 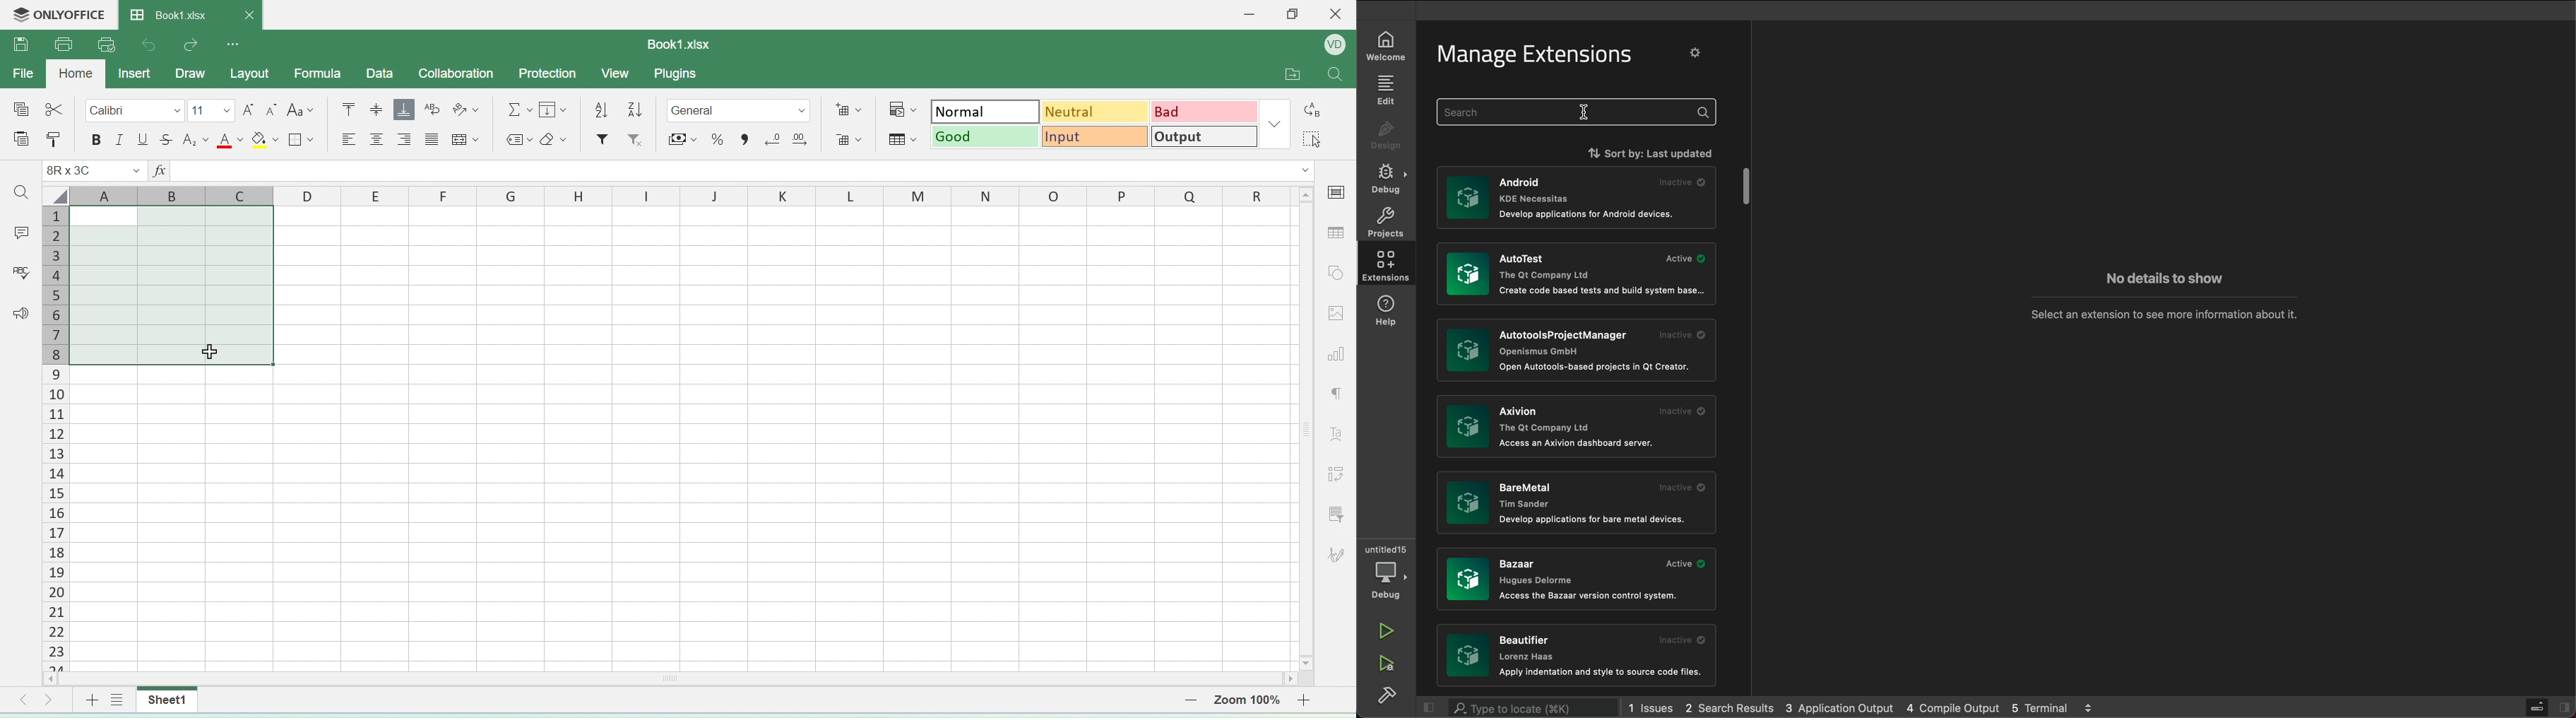 I want to click on orientation, so click(x=466, y=110).